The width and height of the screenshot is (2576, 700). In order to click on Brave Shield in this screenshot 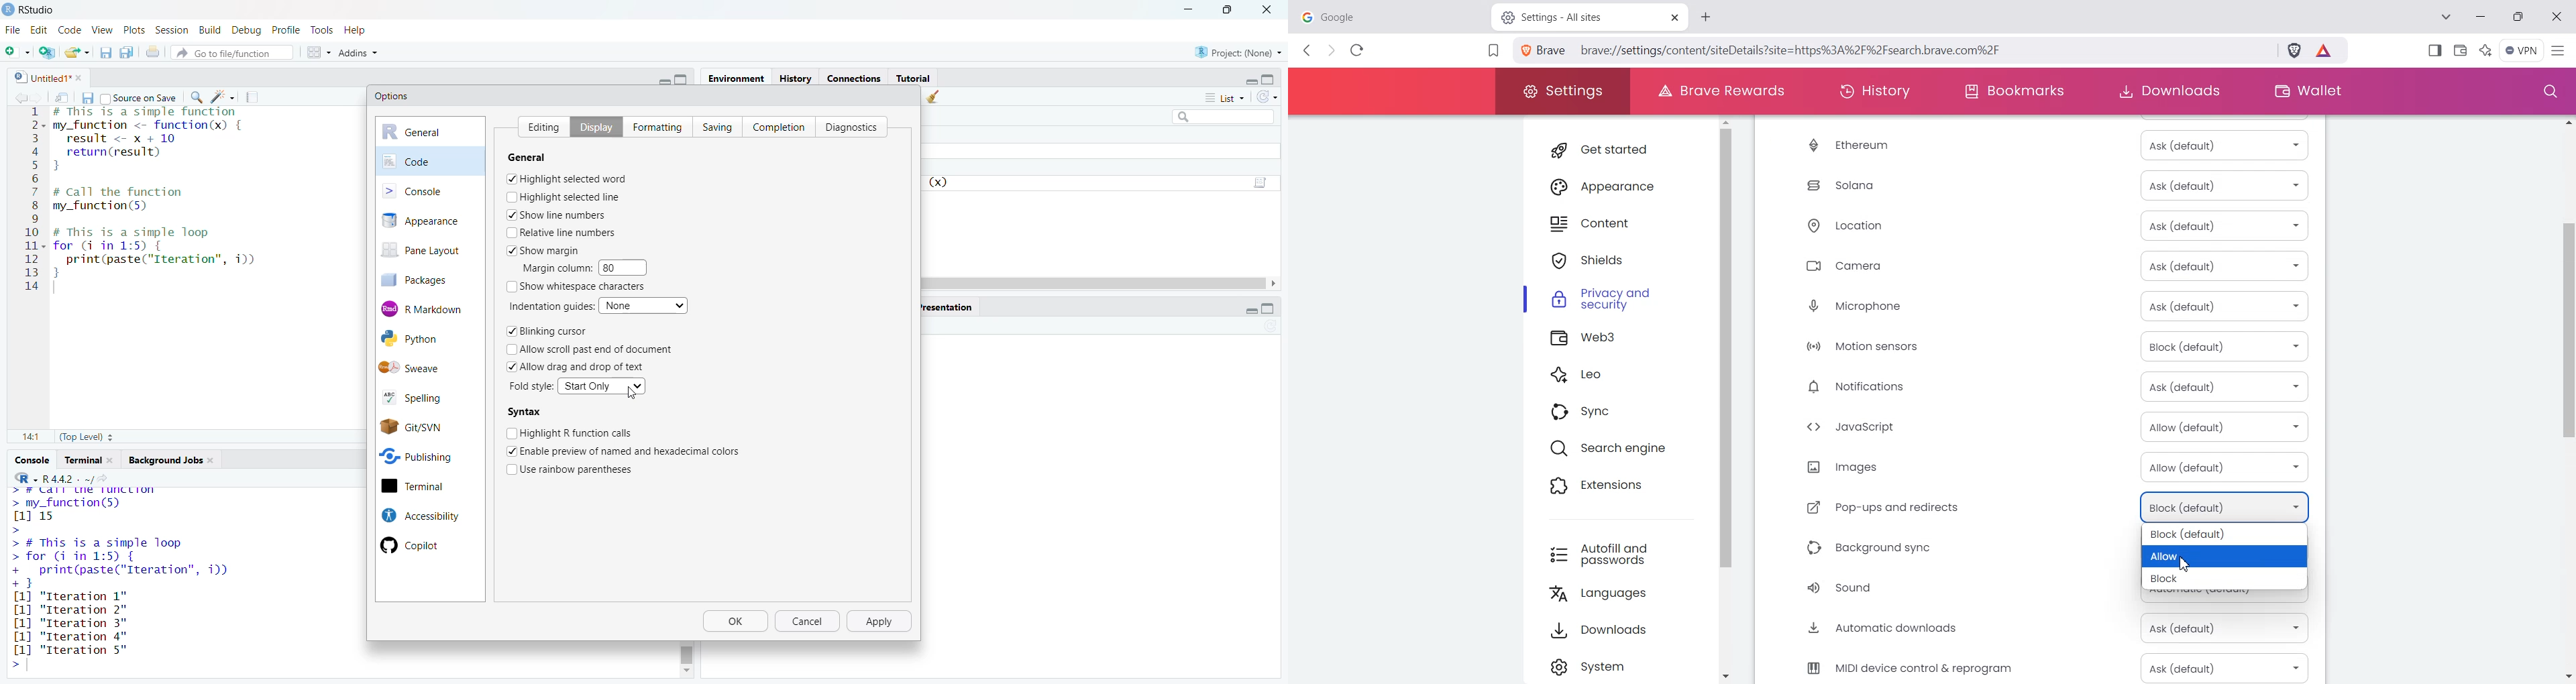, I will do `click(2294, 52)`.